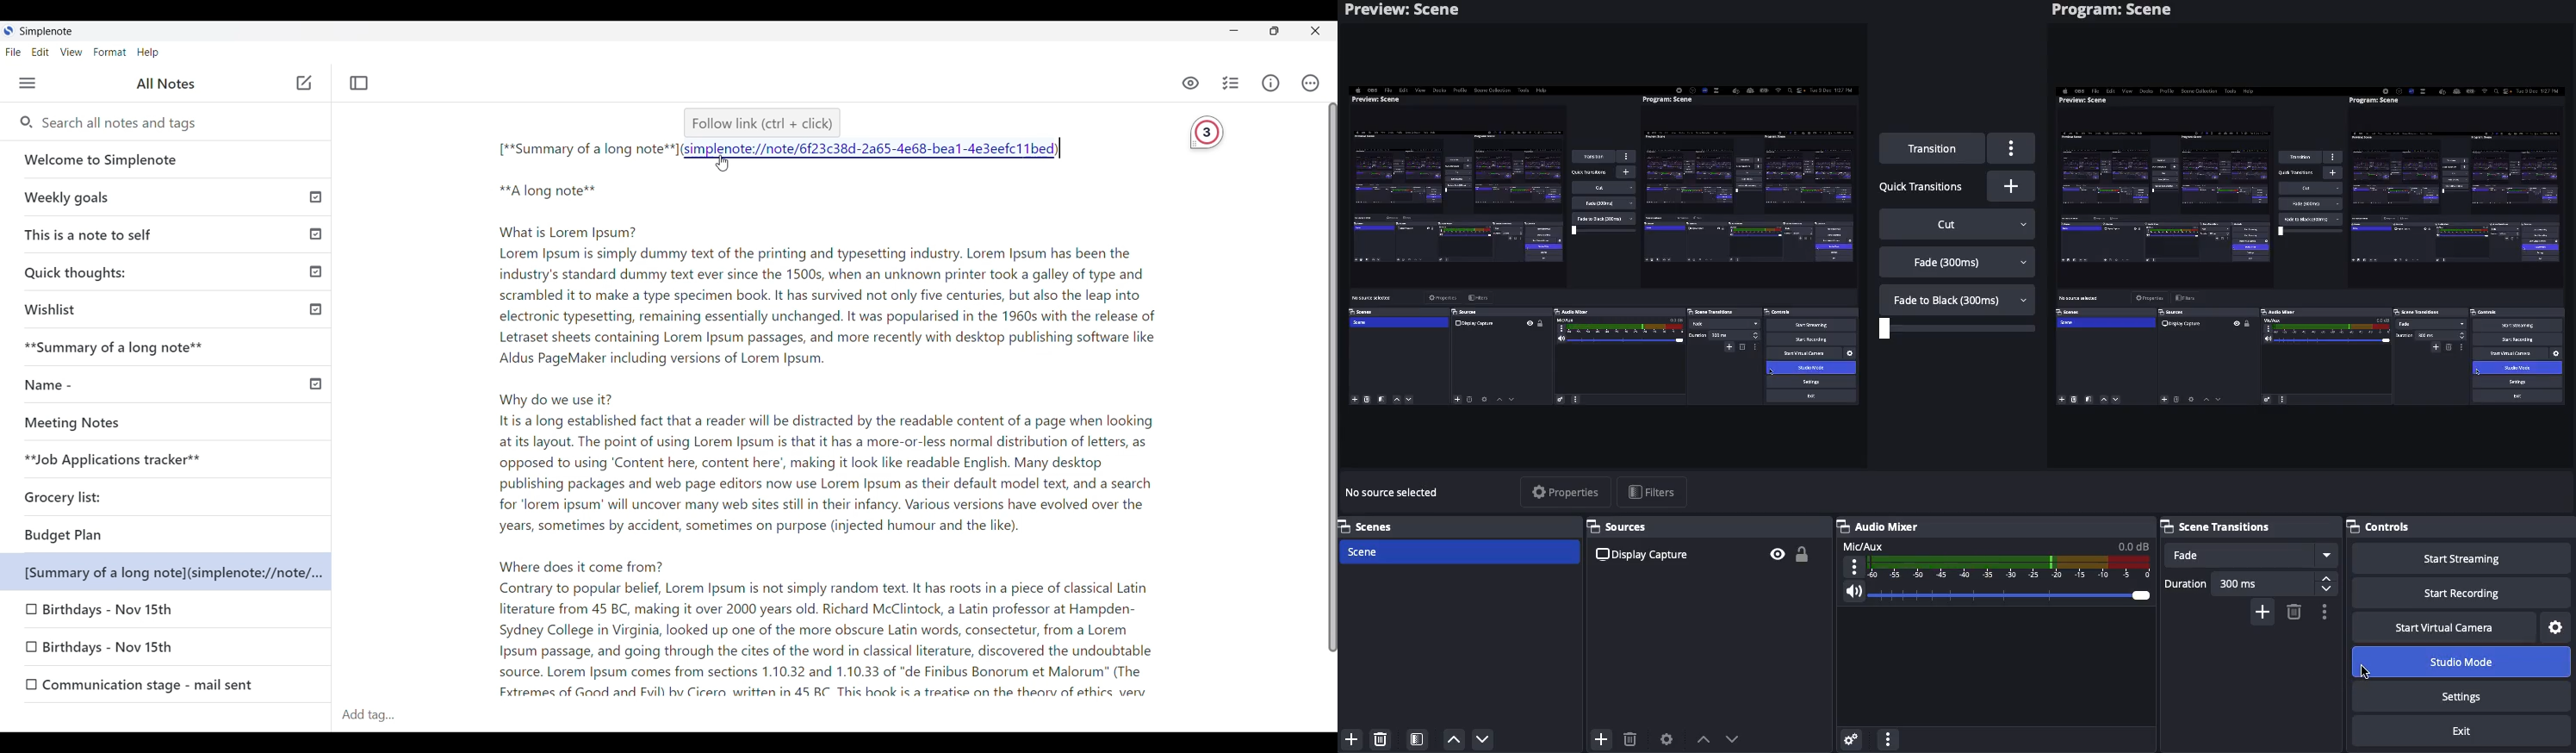 The width and height of the screenshot is (2576, 756). What do you see at coordinates (1326, 386) in the screenshot?
I see `Vertical scroll bar` at bounding box center [1326, 386].